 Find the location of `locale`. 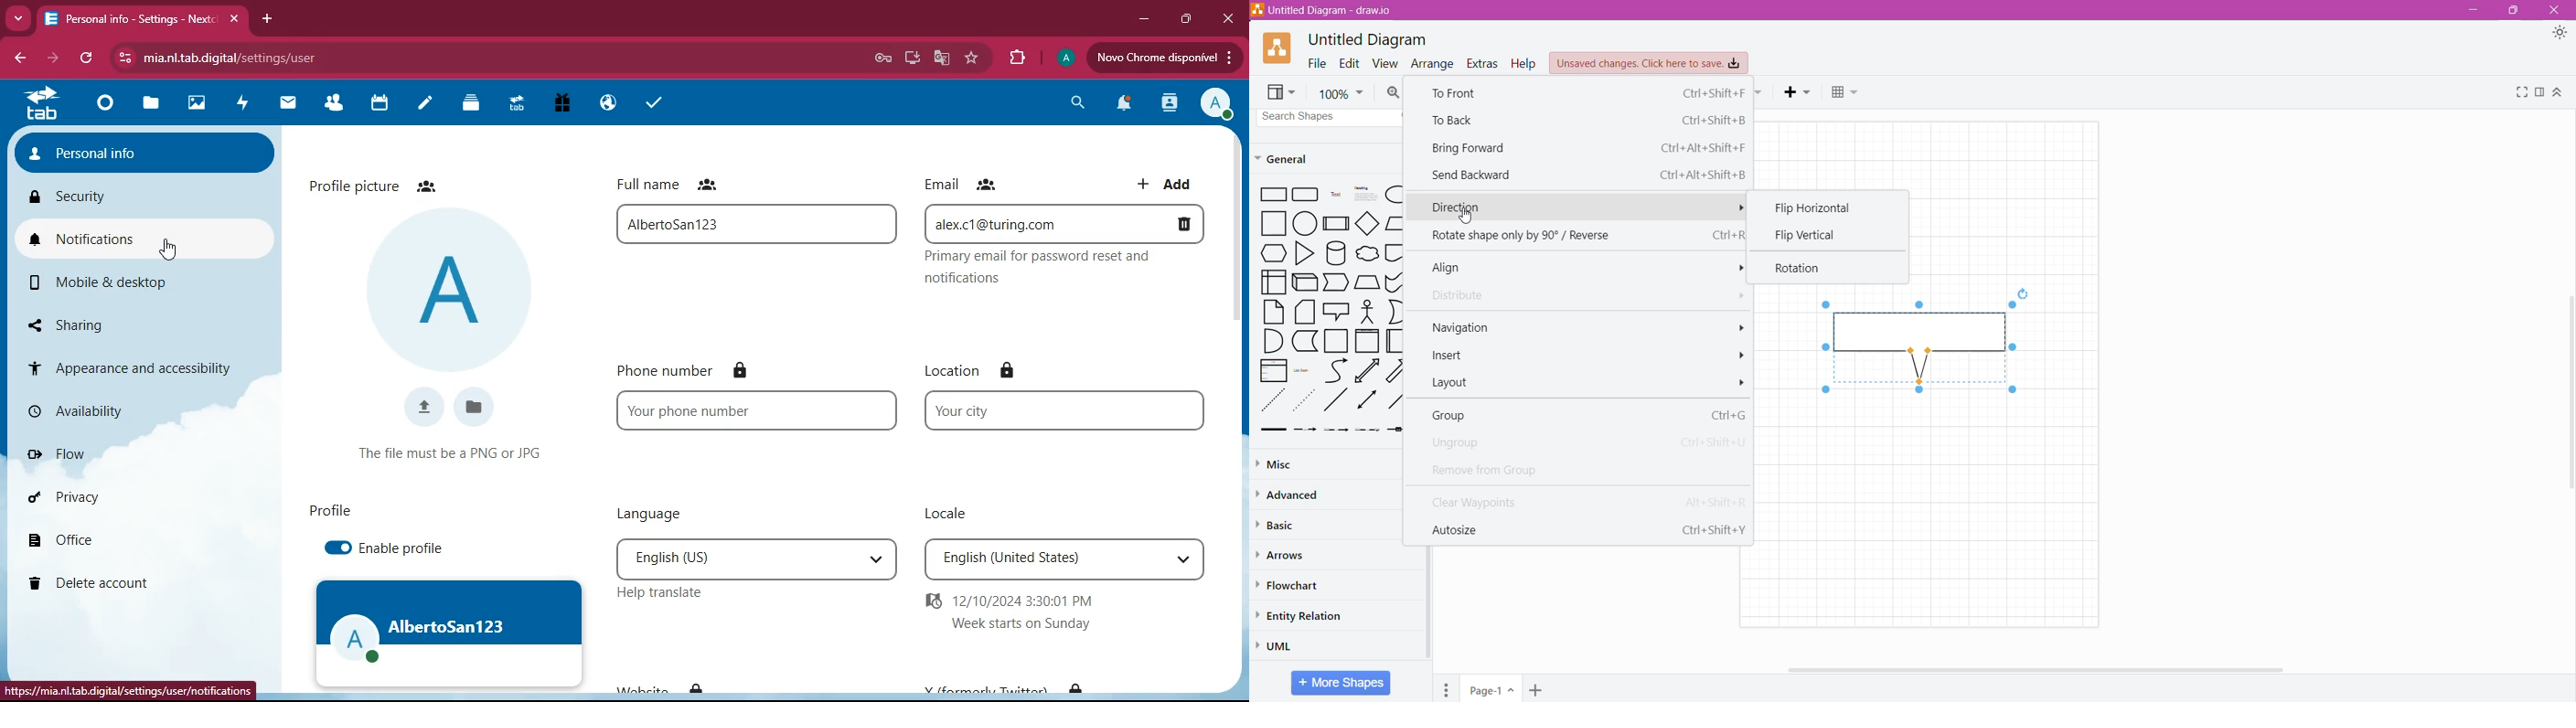

locale is located at coordinates (1064, 560).